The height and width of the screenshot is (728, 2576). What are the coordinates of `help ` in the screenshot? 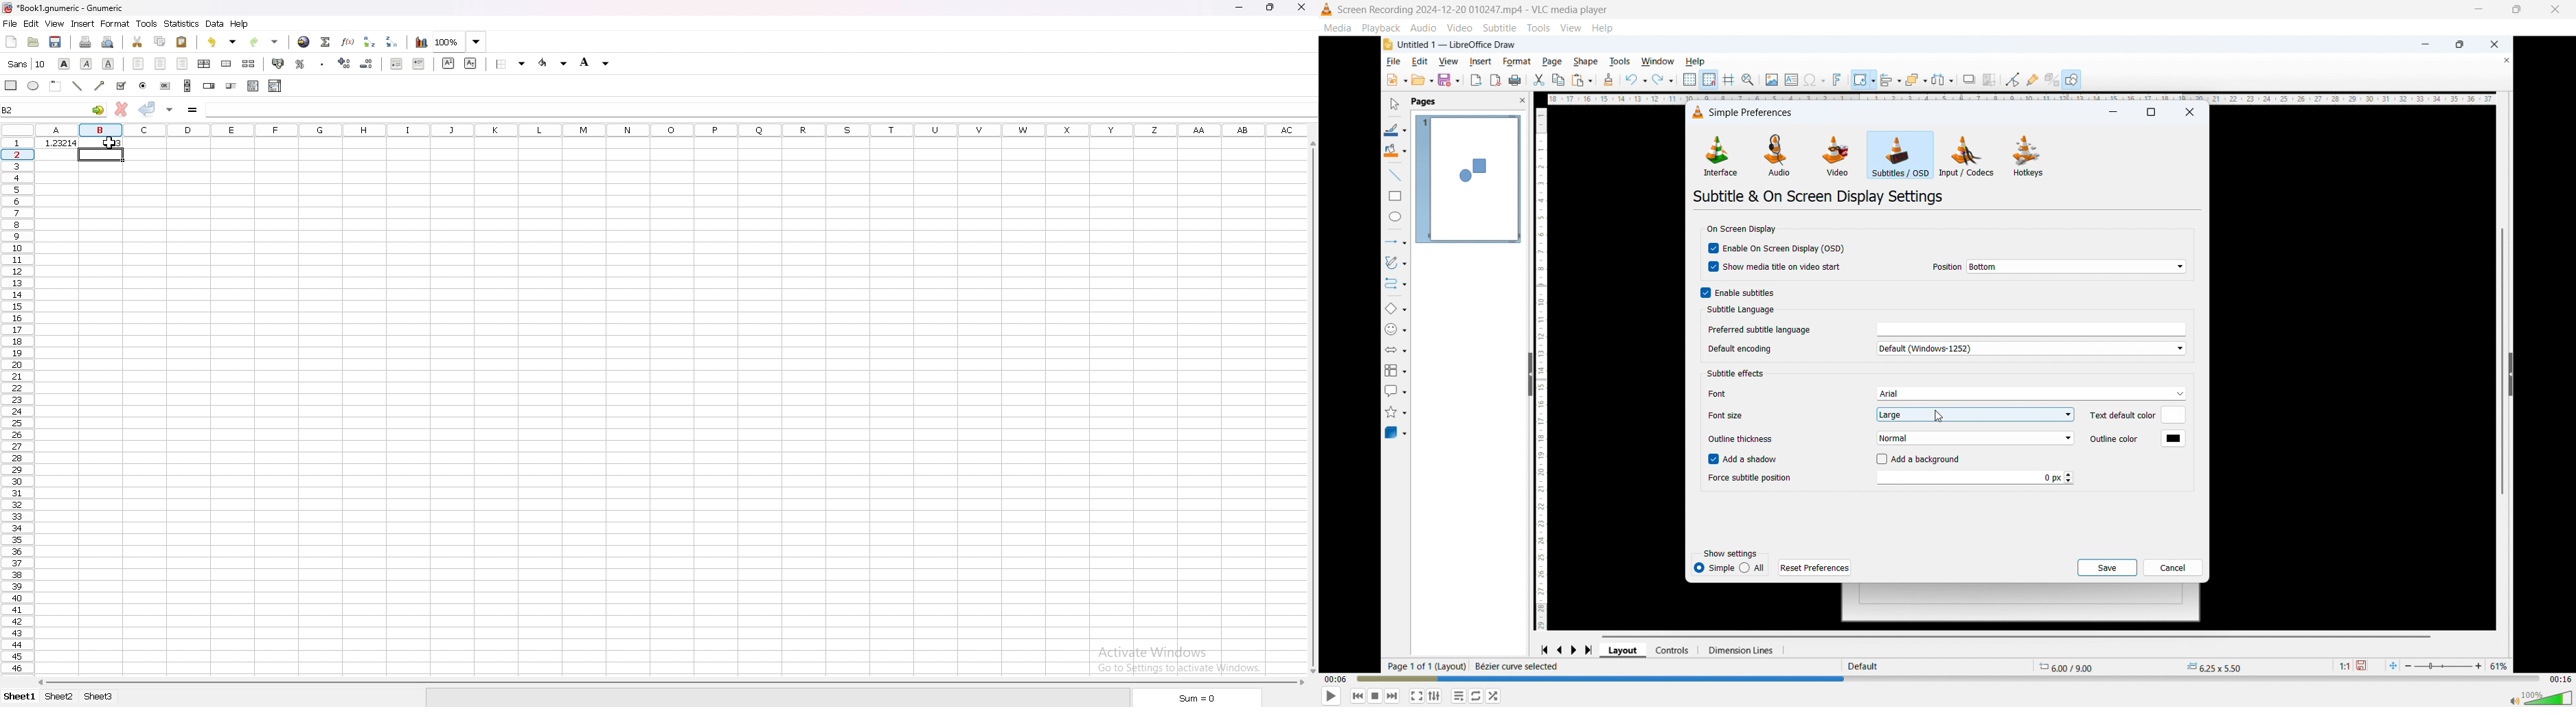 It's located at (1603, 28).